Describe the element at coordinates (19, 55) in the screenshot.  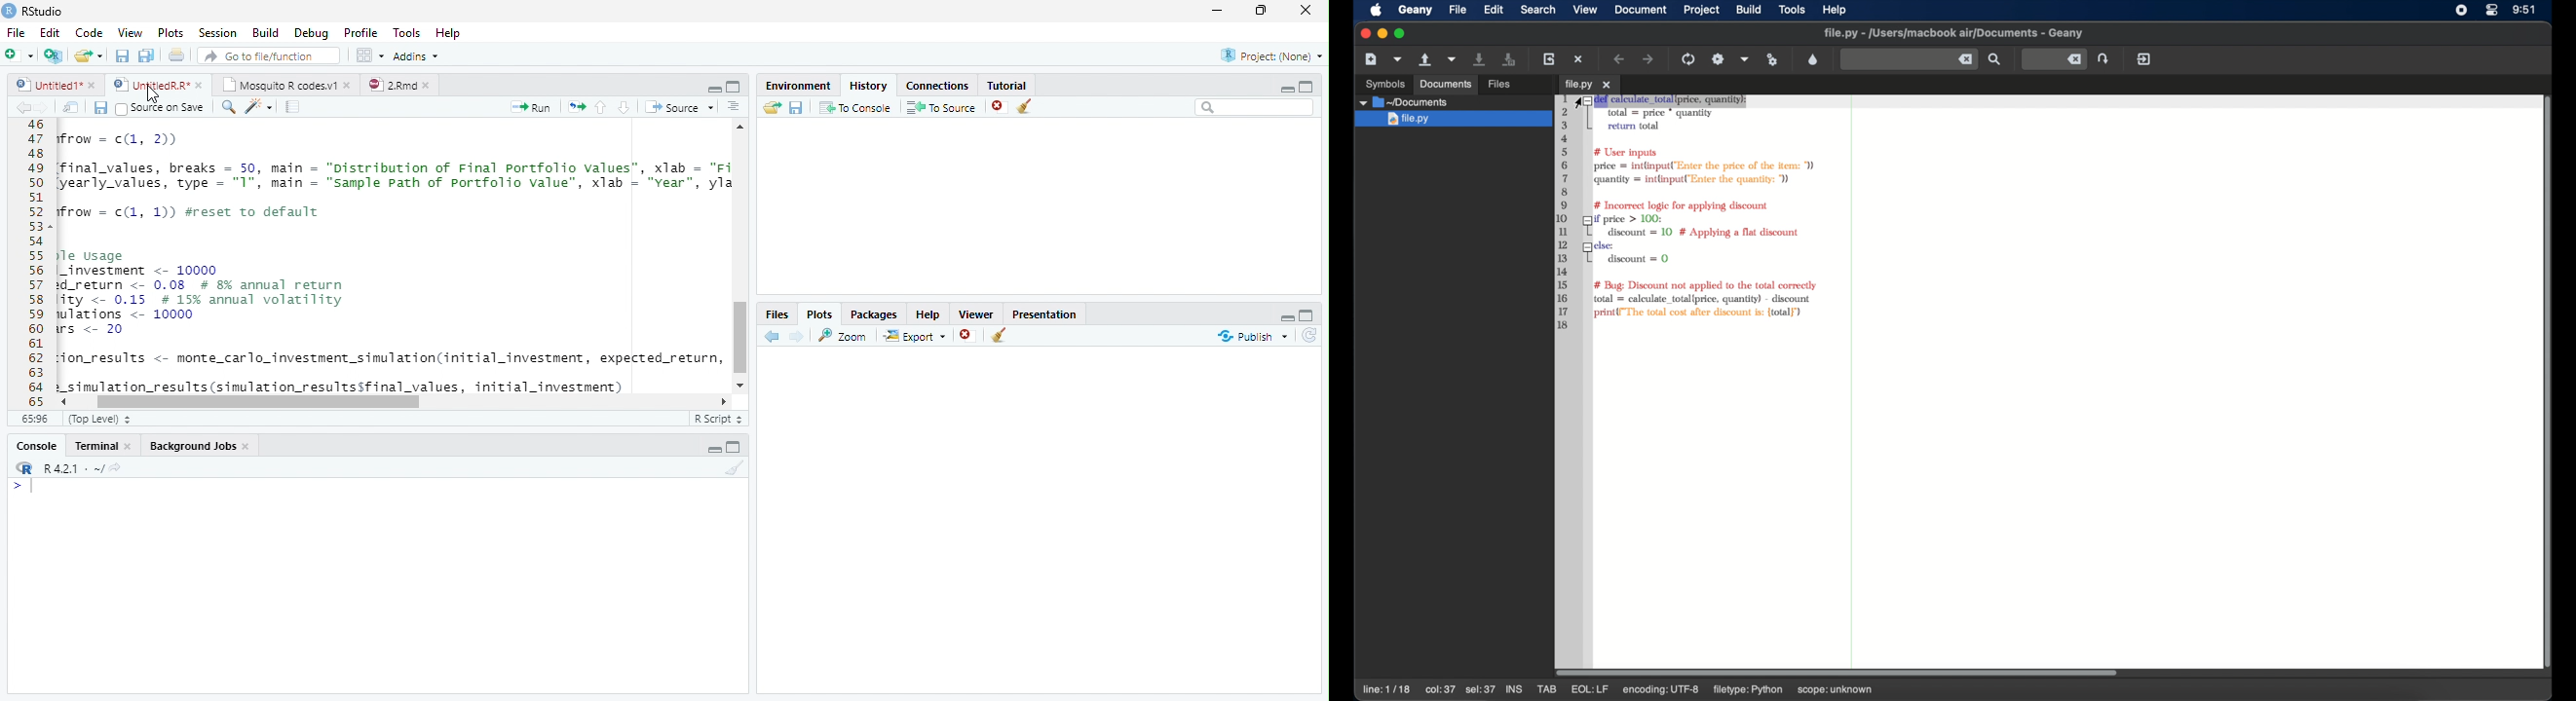
I see `Open new file` at that location.